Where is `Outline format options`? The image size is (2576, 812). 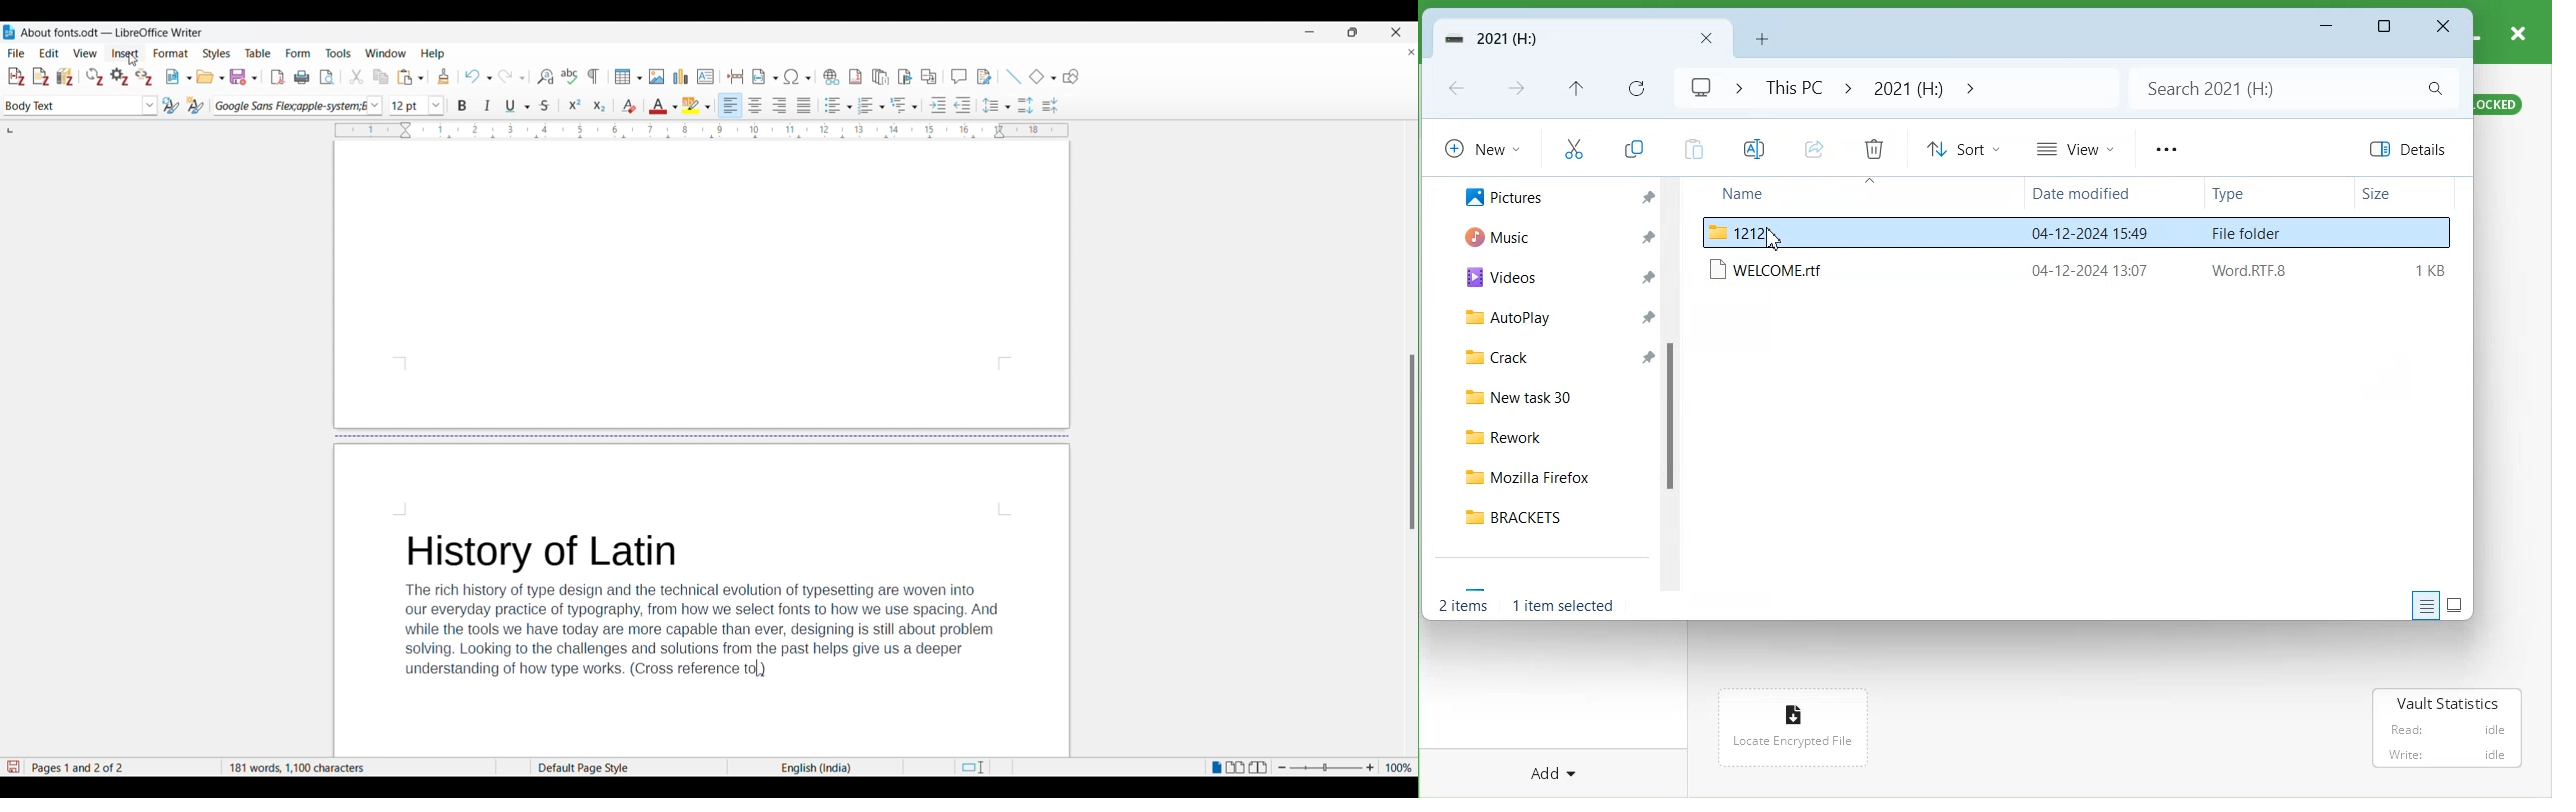
Outline format options is located at coordinates (905, 105).